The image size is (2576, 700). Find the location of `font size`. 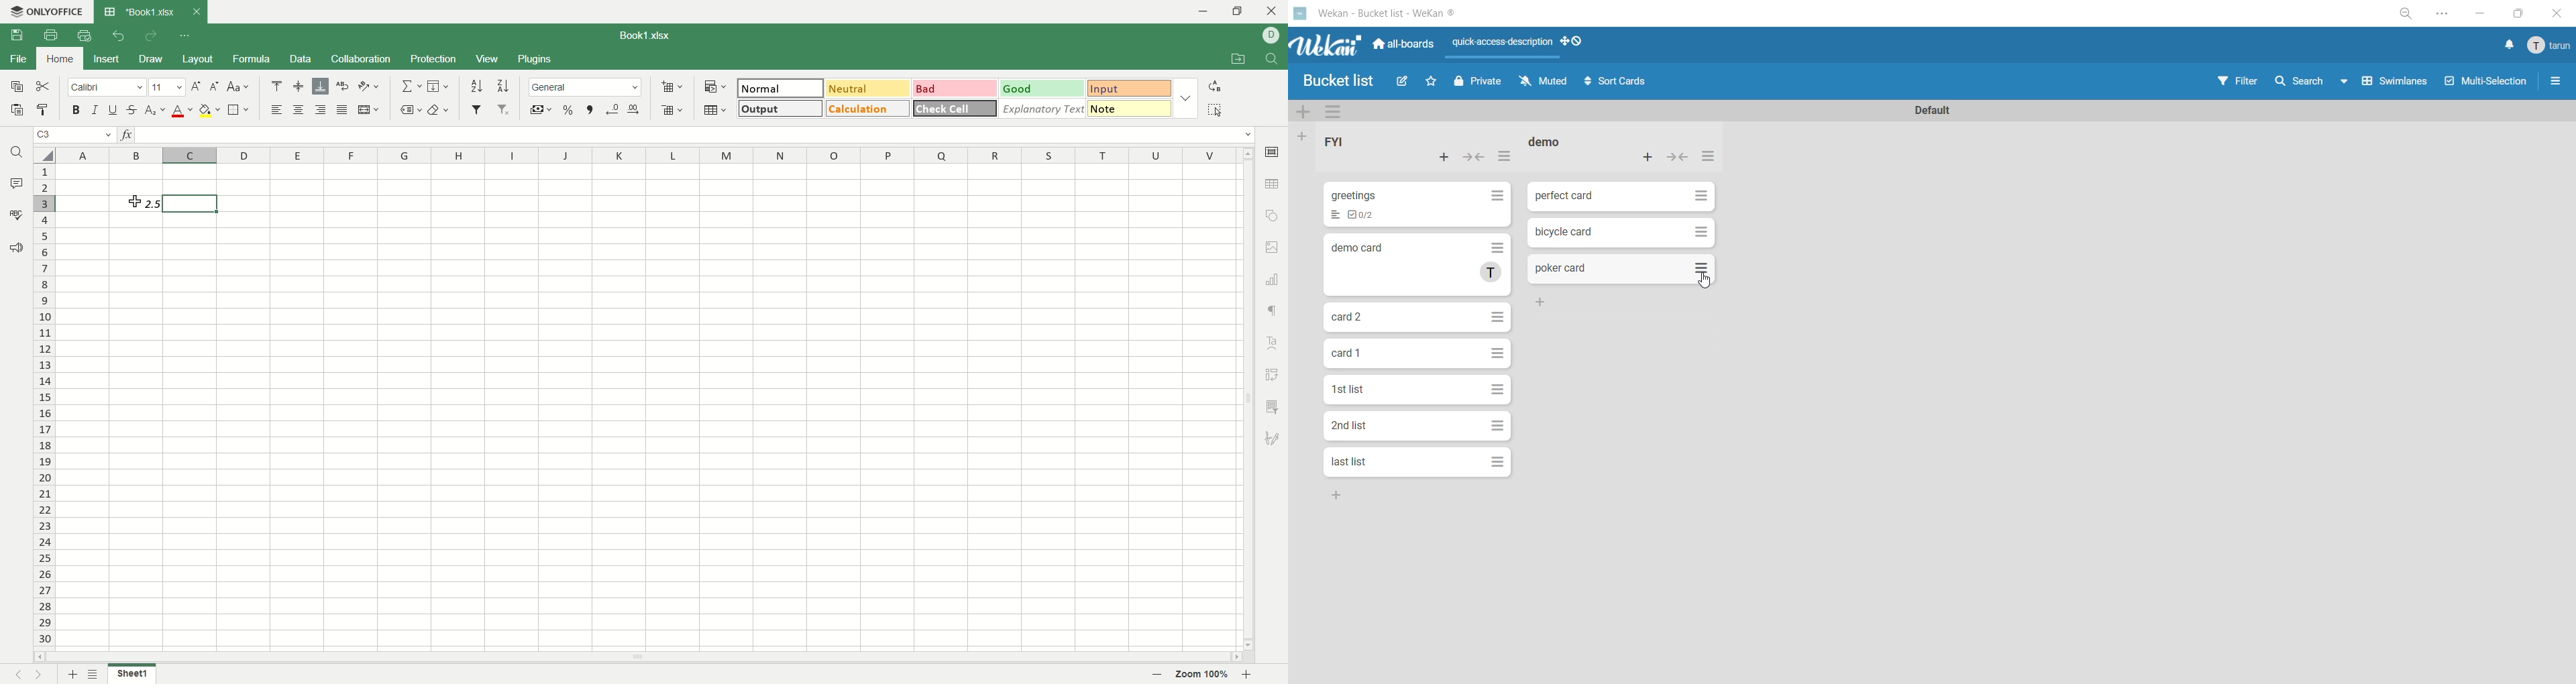

font size is located at coordinates (168, 87).